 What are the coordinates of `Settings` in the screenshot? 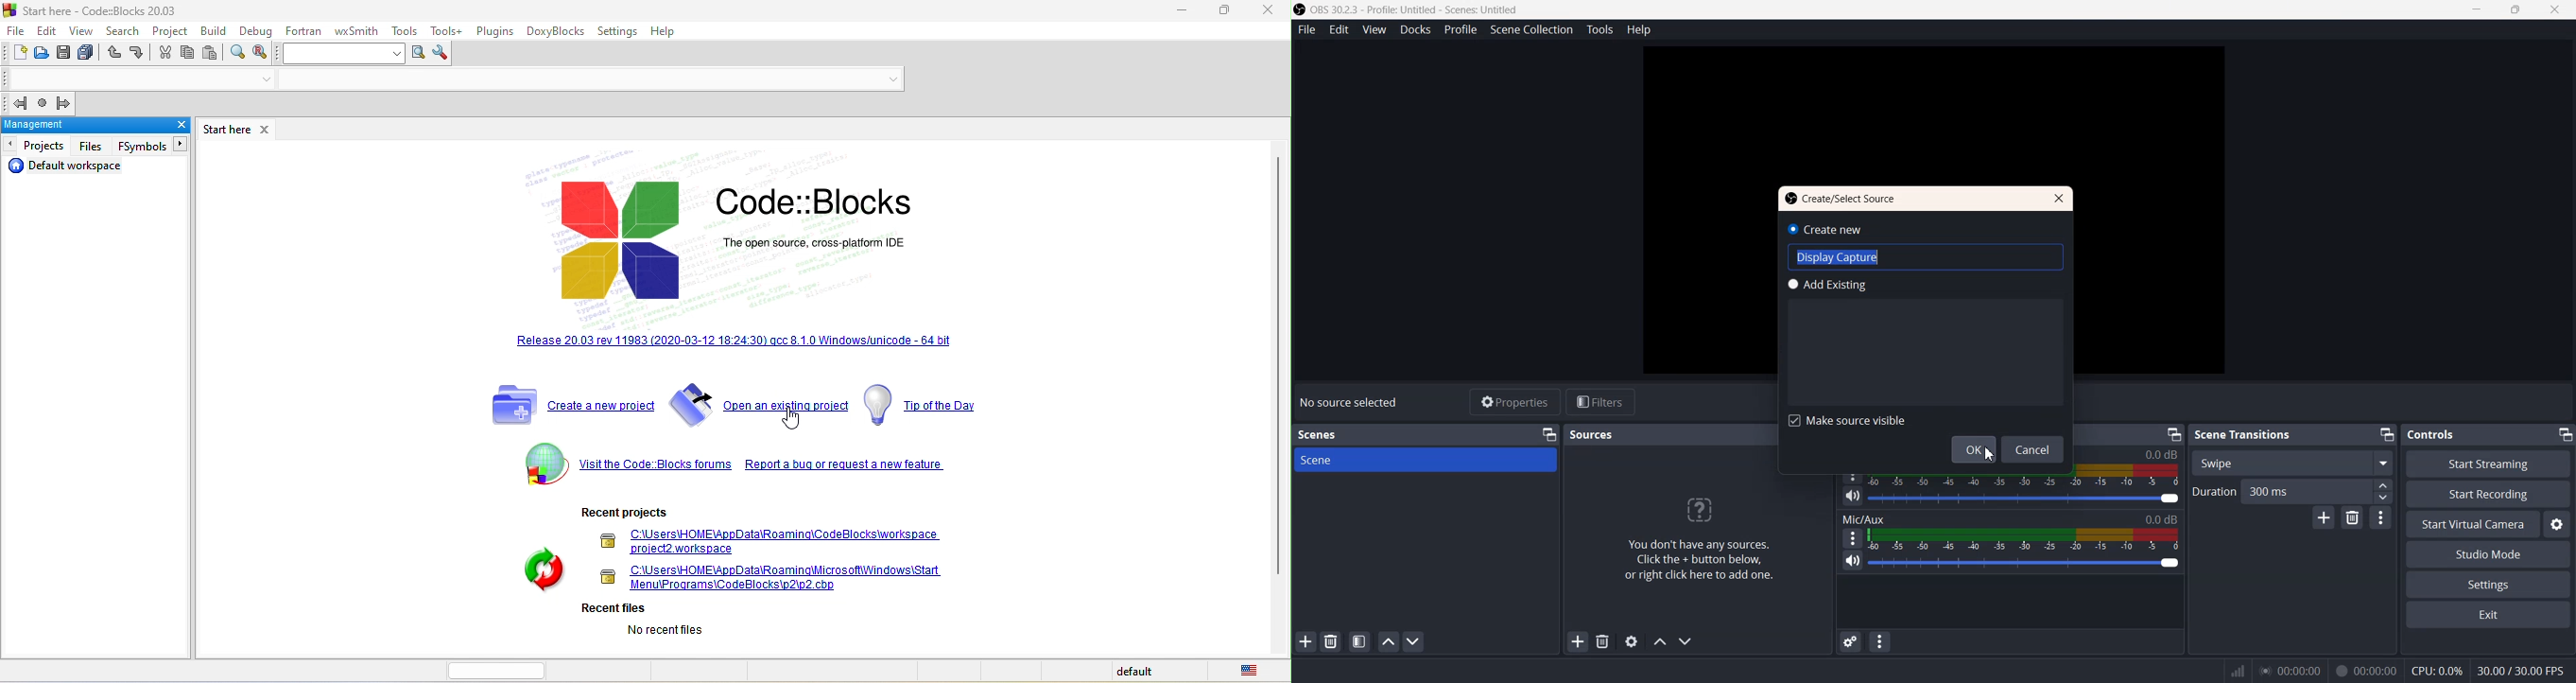 It's located at (2488, 585).